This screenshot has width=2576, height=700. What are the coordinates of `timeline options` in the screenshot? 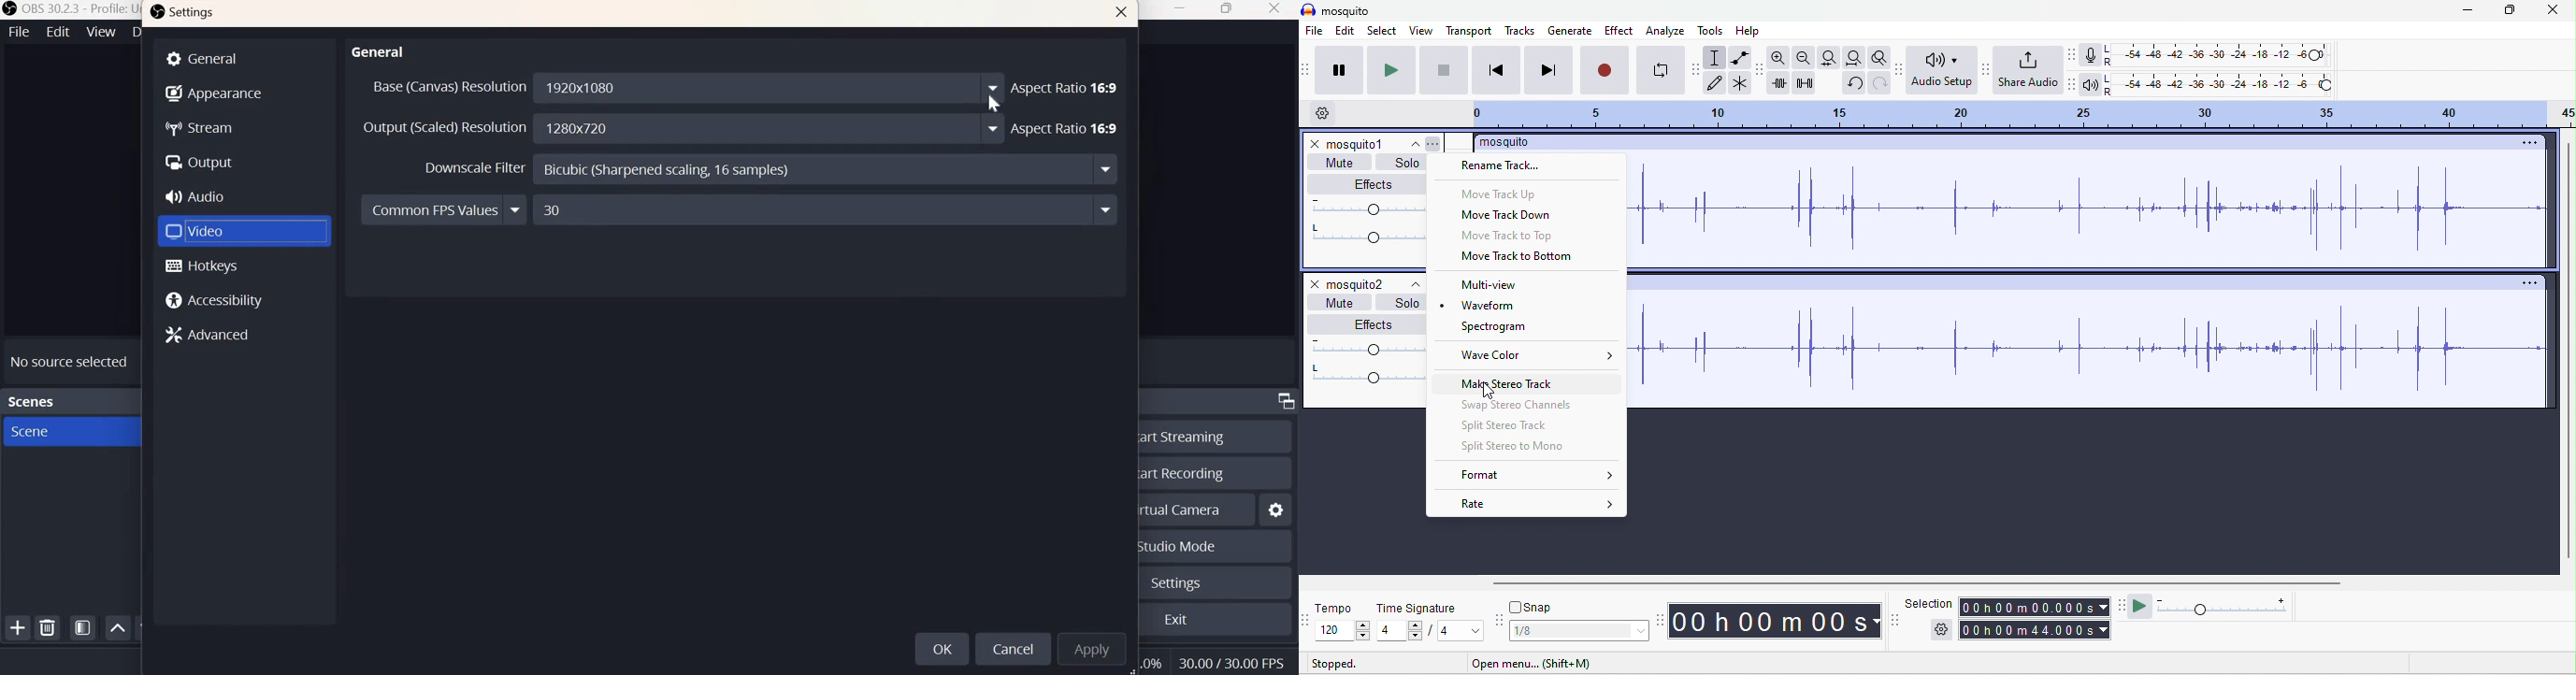 It's located at (1319, 112).